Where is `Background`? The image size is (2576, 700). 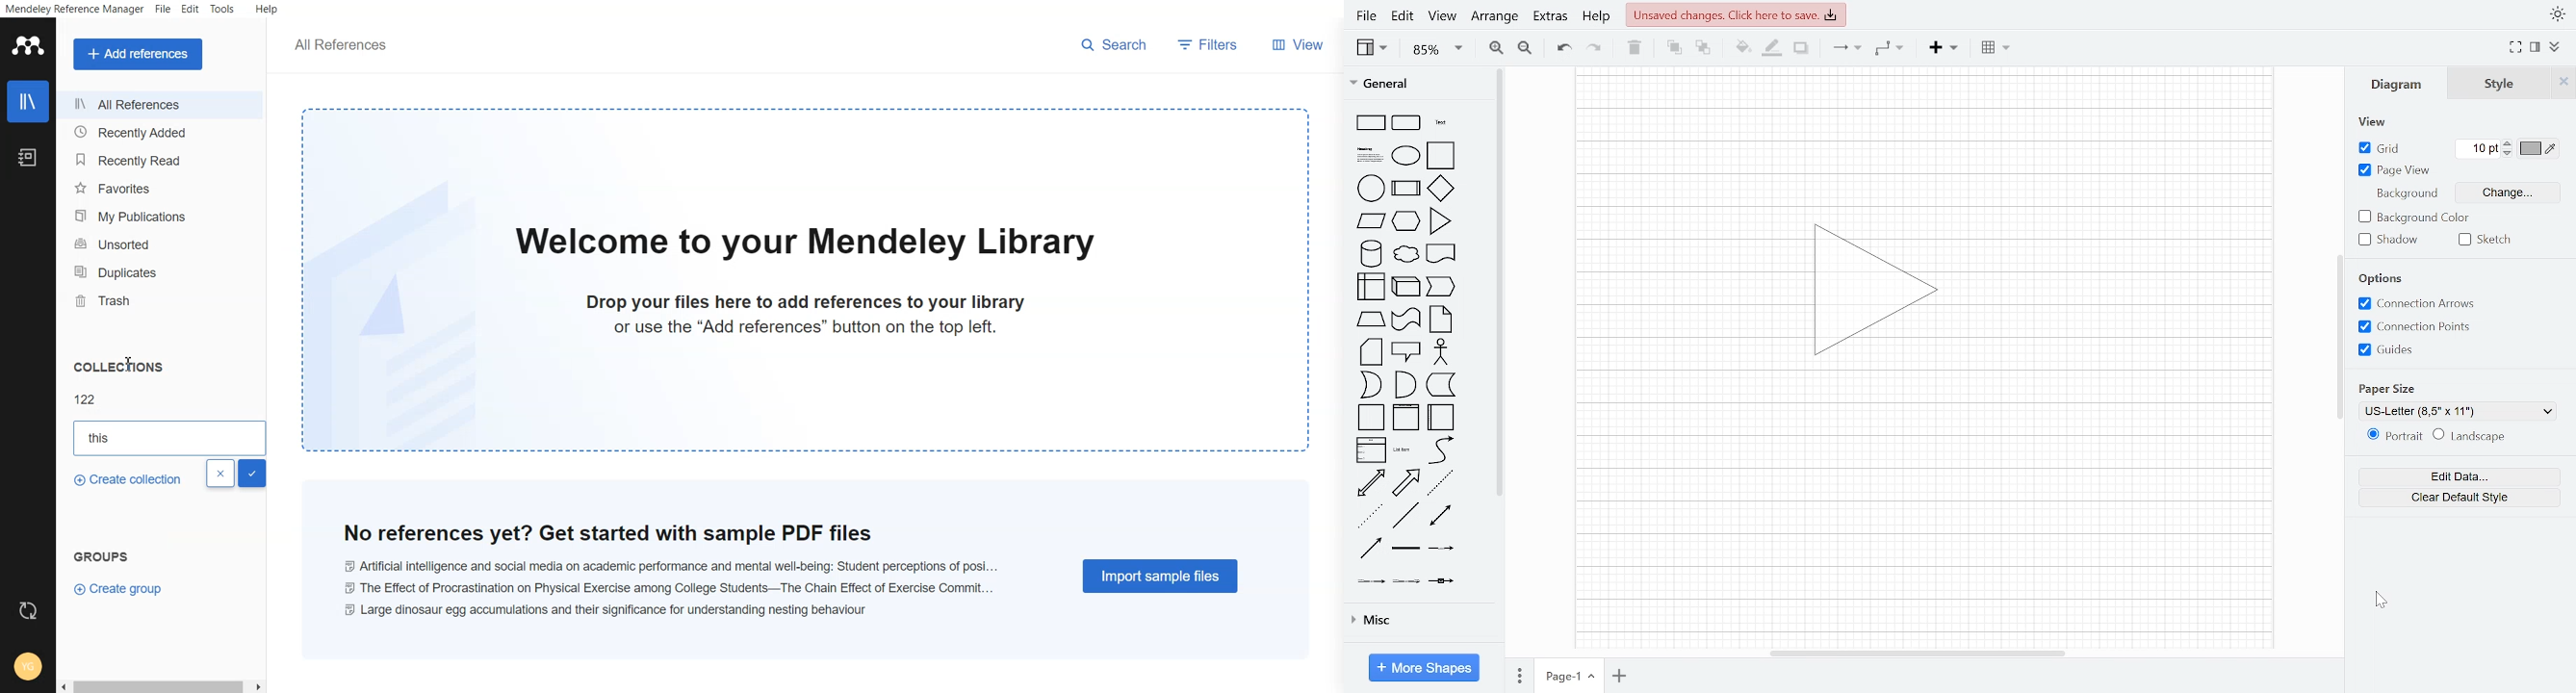 Background is located at coordinates (2407, 193).